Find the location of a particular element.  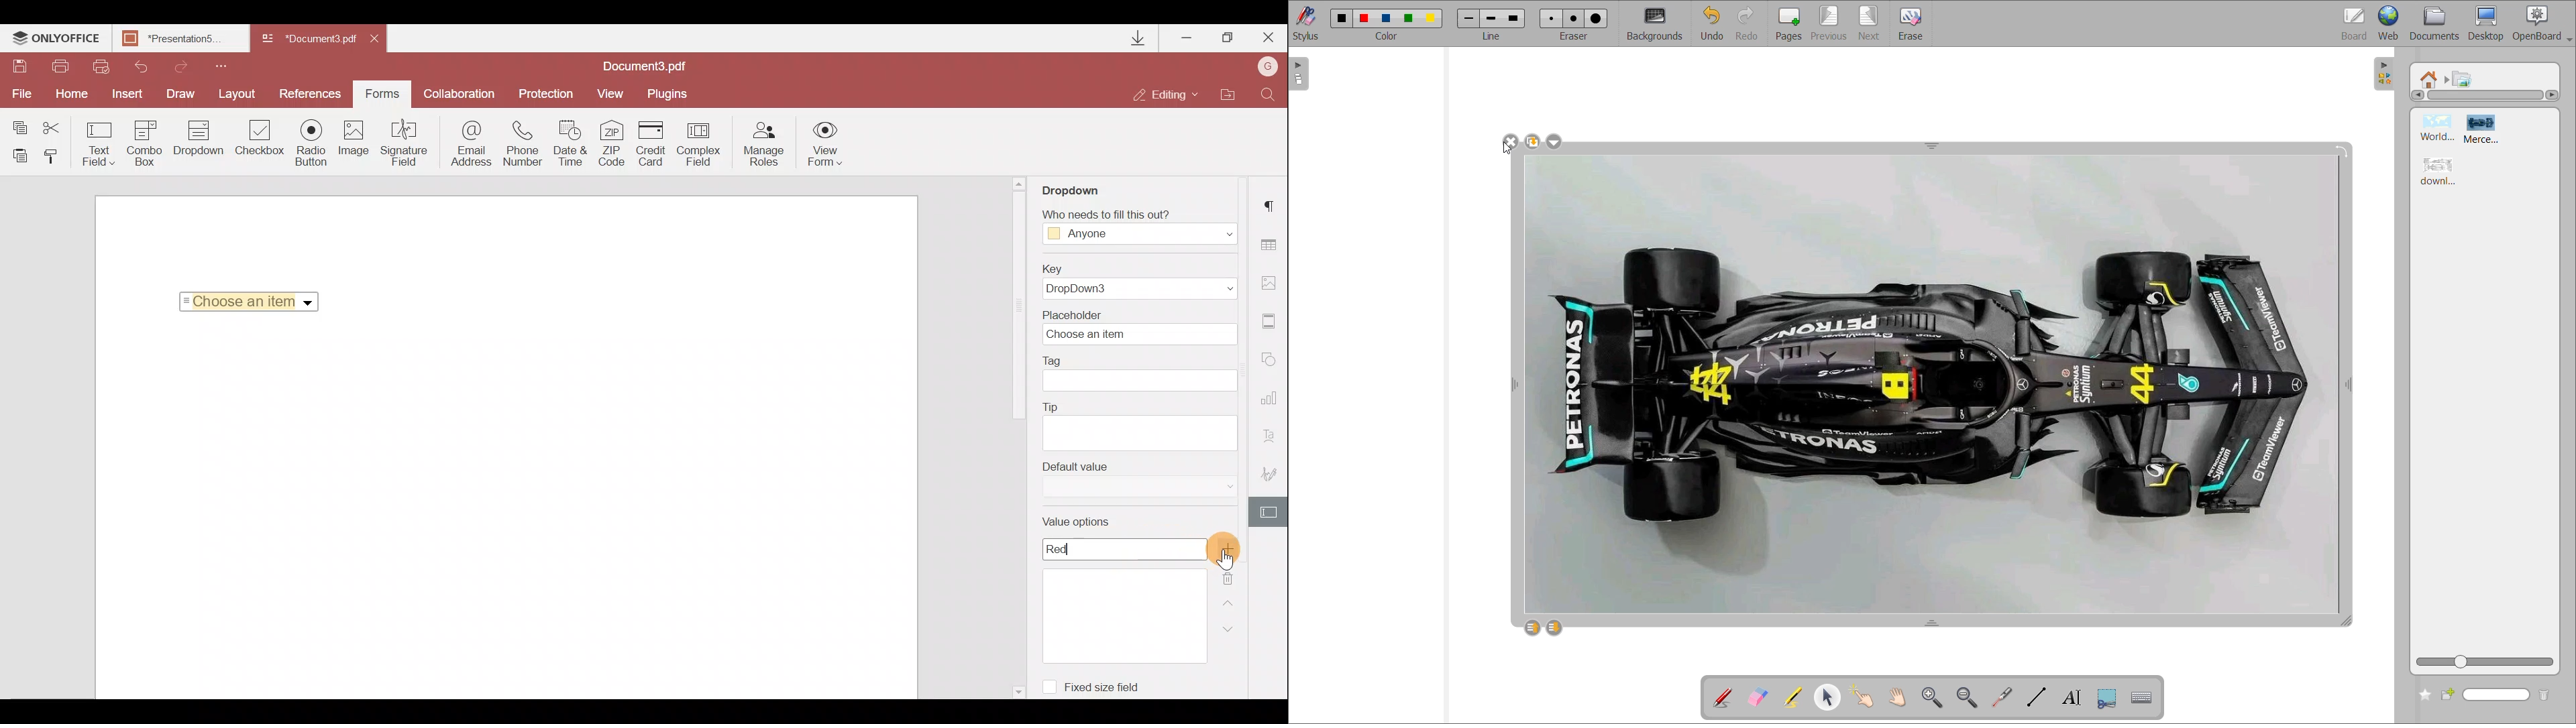

virtual laser pointer is located at coordinates (2003, 697).